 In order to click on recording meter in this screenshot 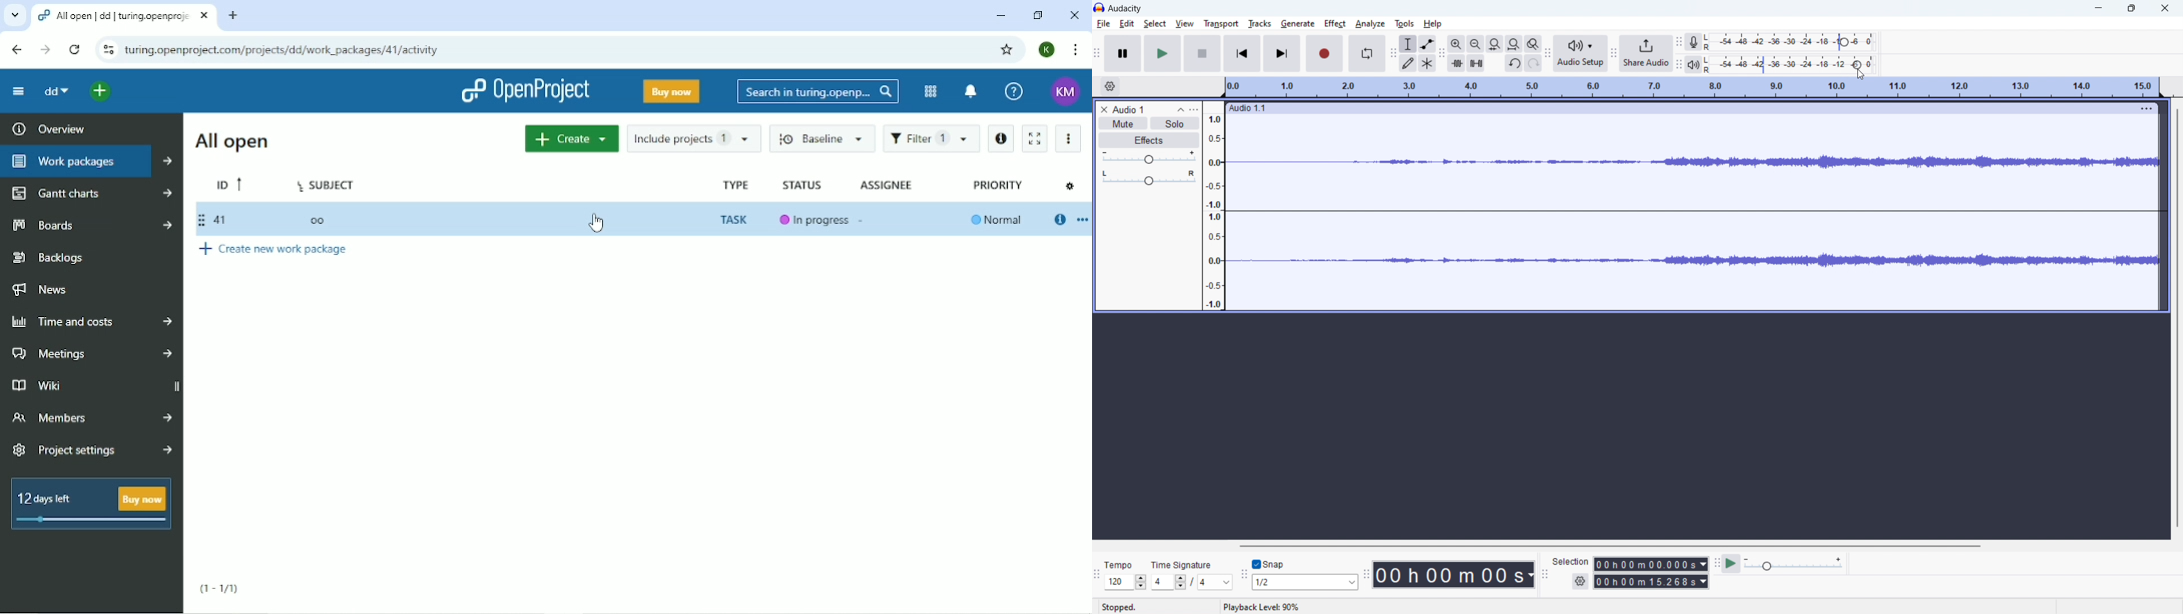, I will do `click(1694, 42)`.